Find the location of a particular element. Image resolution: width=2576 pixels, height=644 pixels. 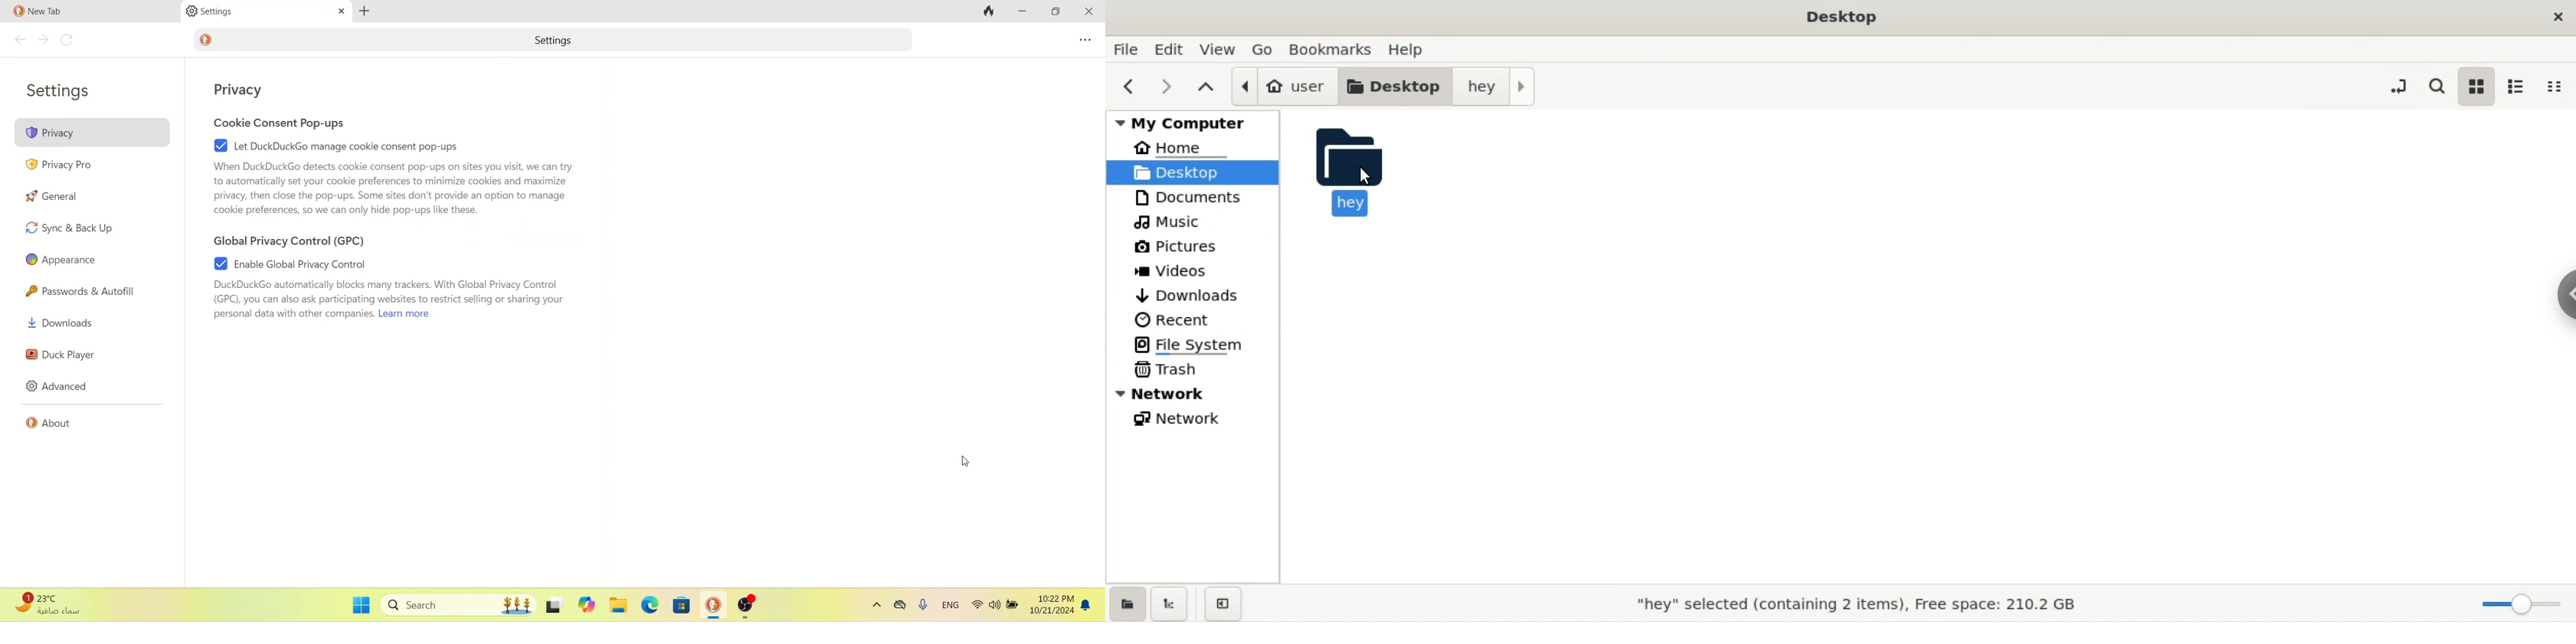

start is located at coordinates (362, 605).